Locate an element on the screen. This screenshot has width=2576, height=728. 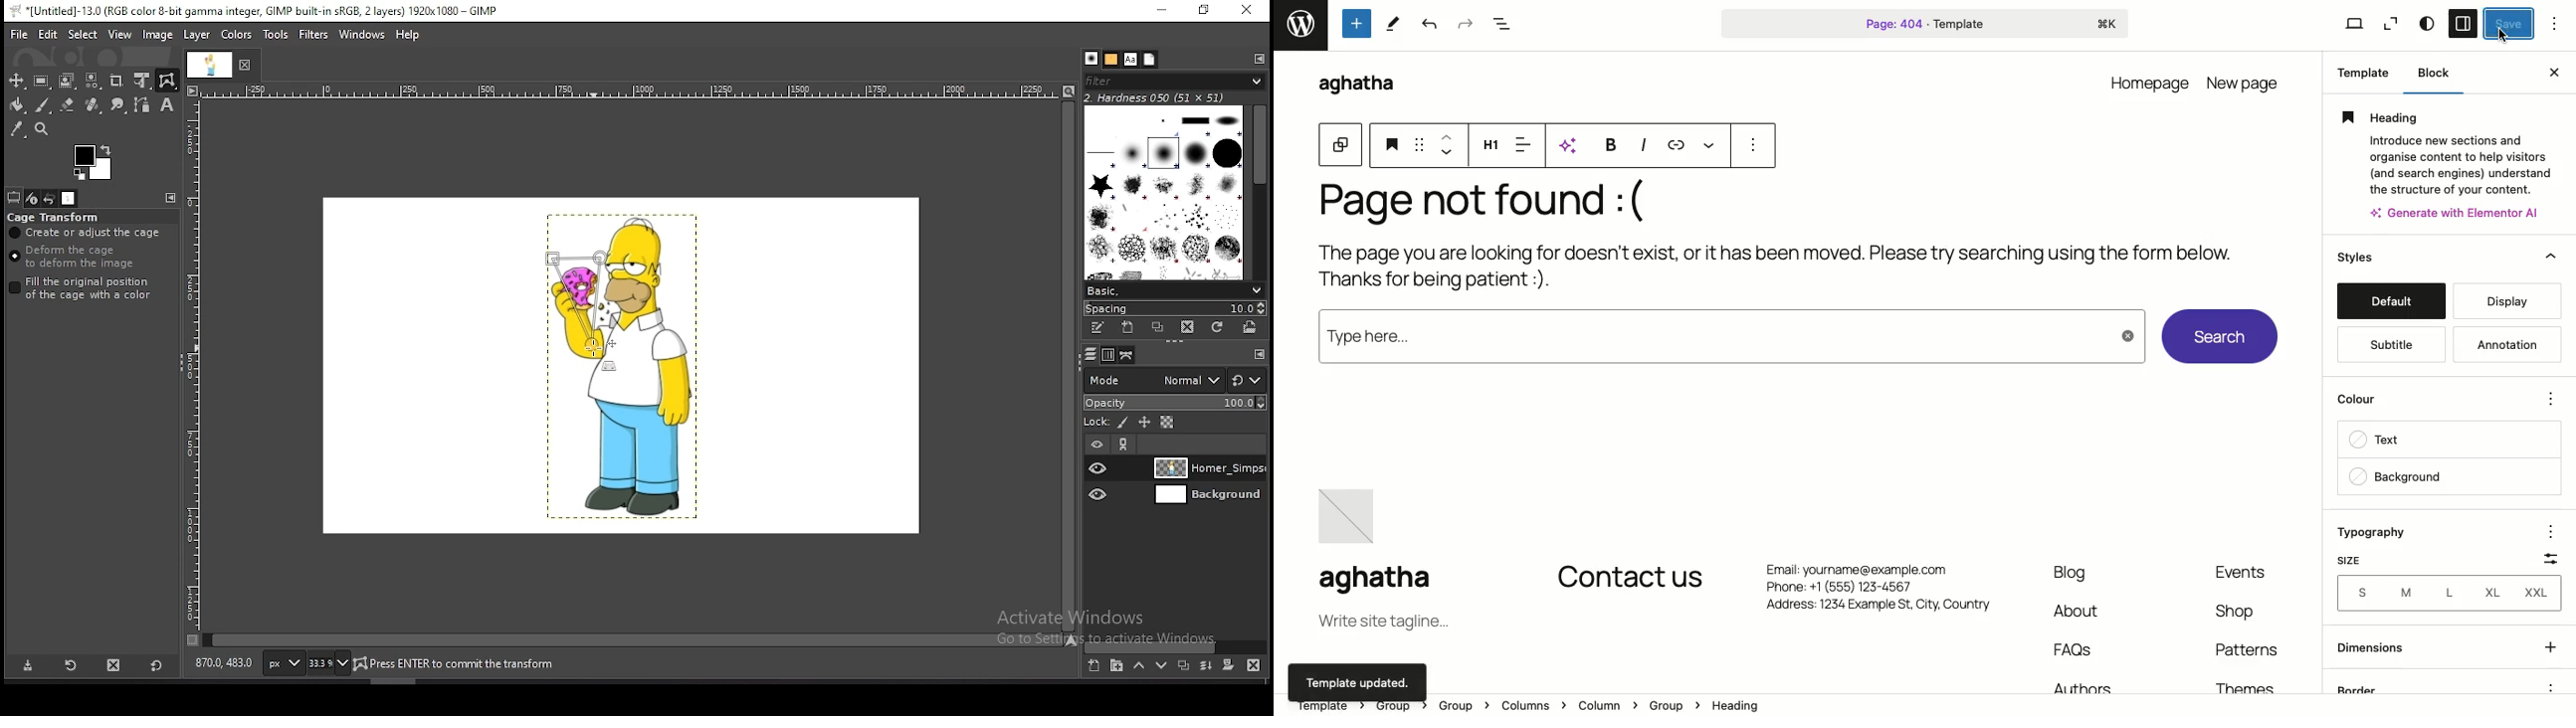
More is located at coordinates (1715, 146).